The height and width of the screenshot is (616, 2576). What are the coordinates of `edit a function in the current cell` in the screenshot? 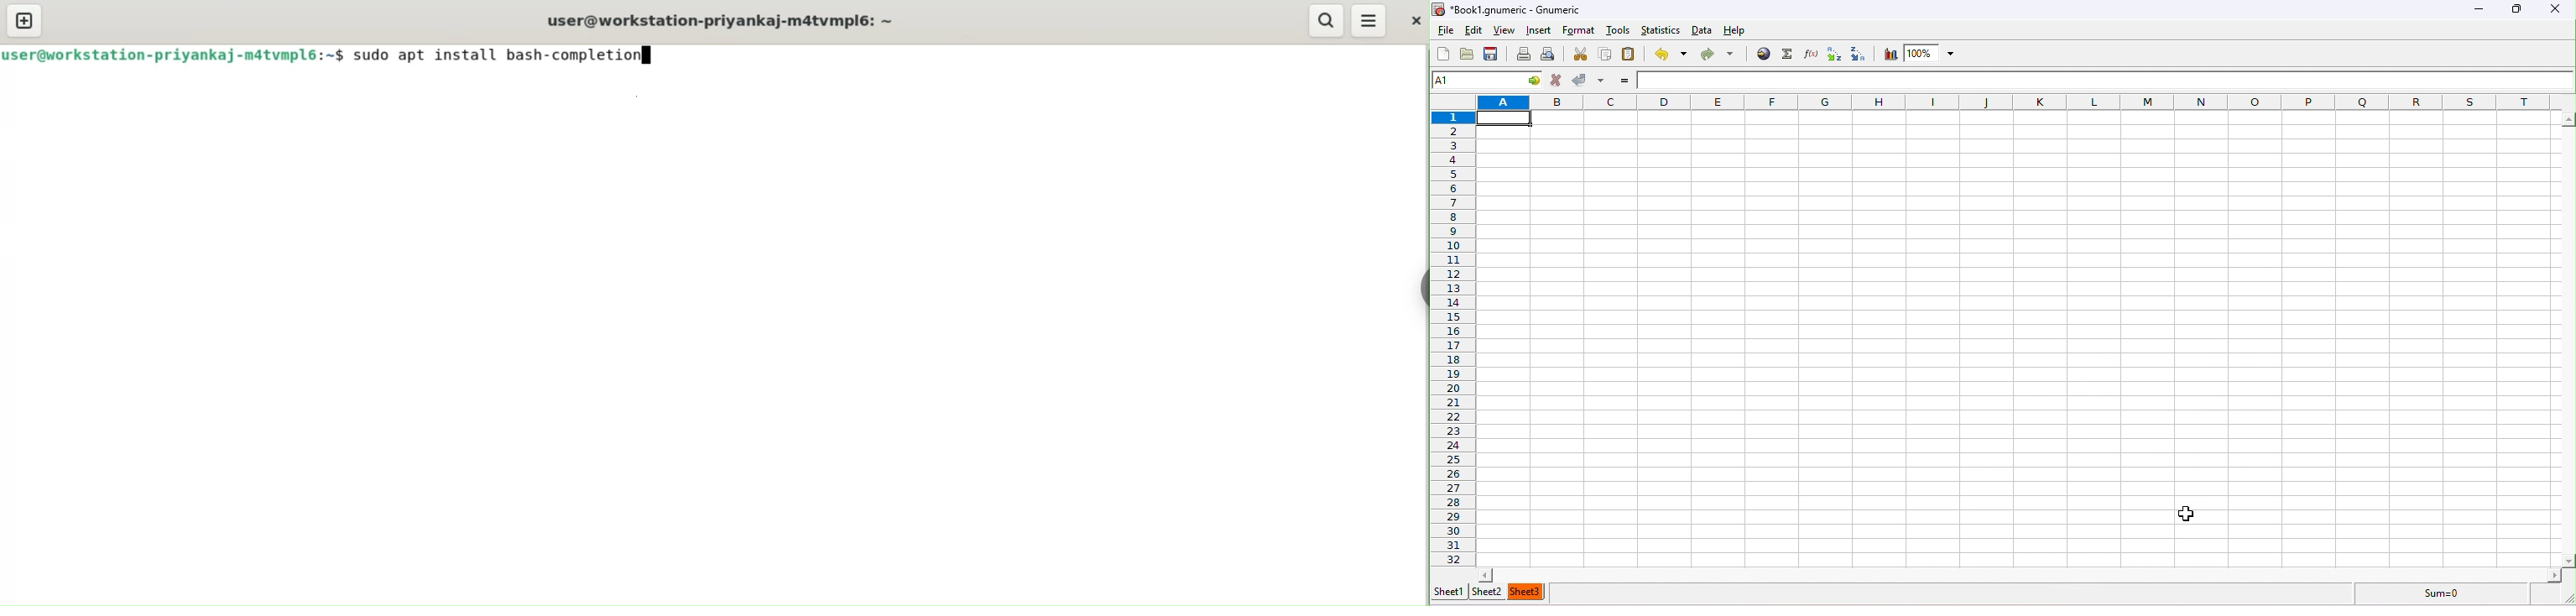 It's located at (1810, 53).